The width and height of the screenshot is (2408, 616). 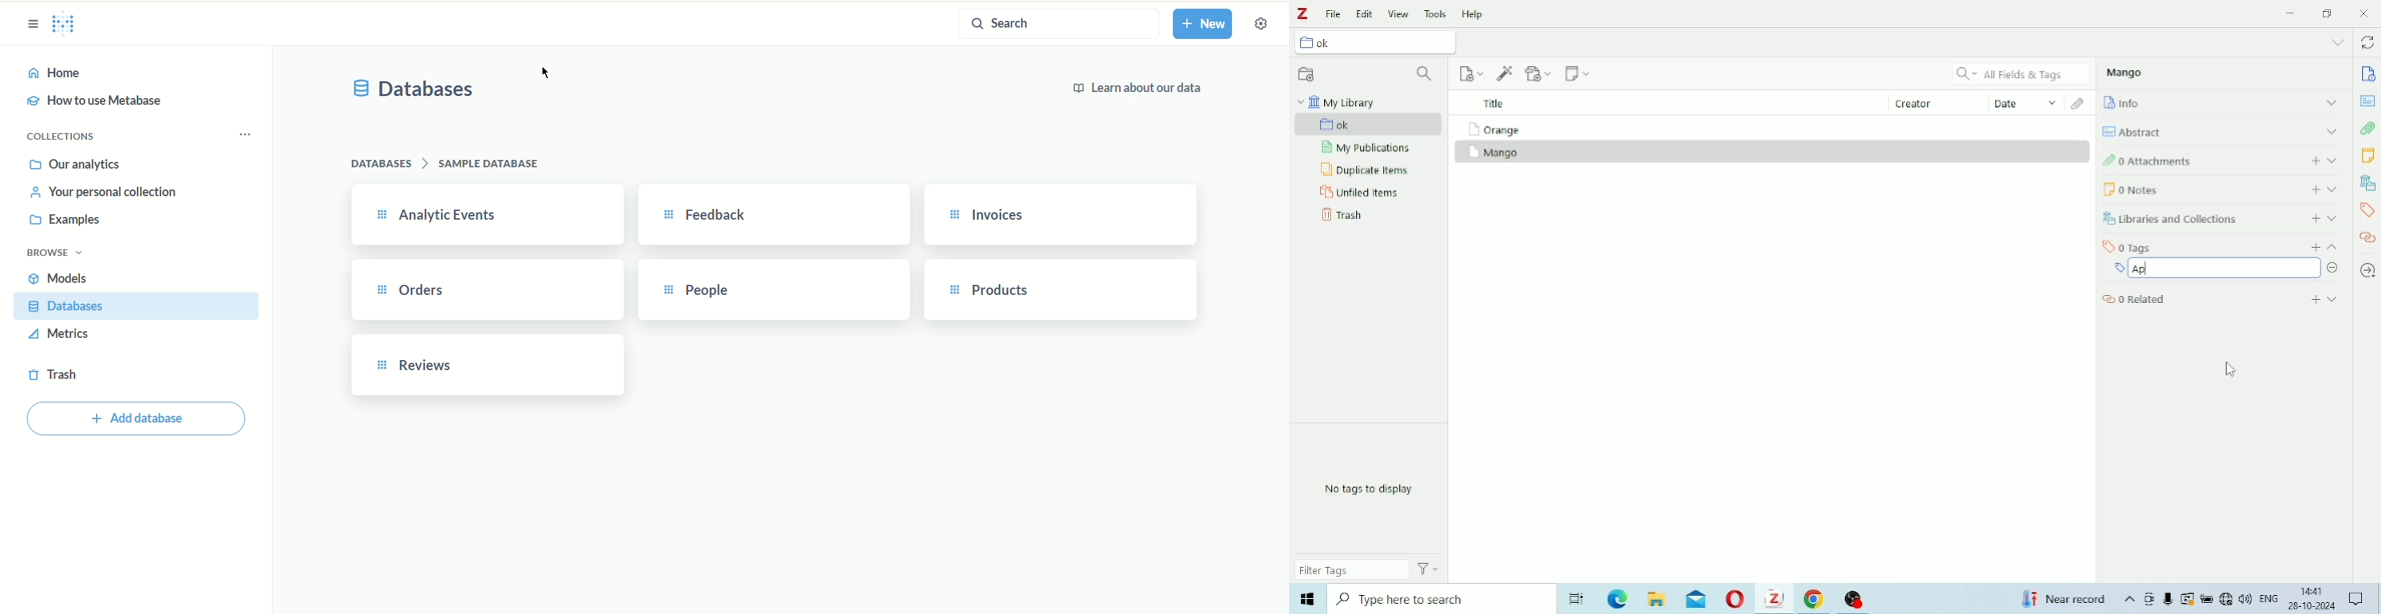 What do you see at coordinates (2221, 189) in the screenshot?
I see `Notes` at bounding box center [2221, 189].